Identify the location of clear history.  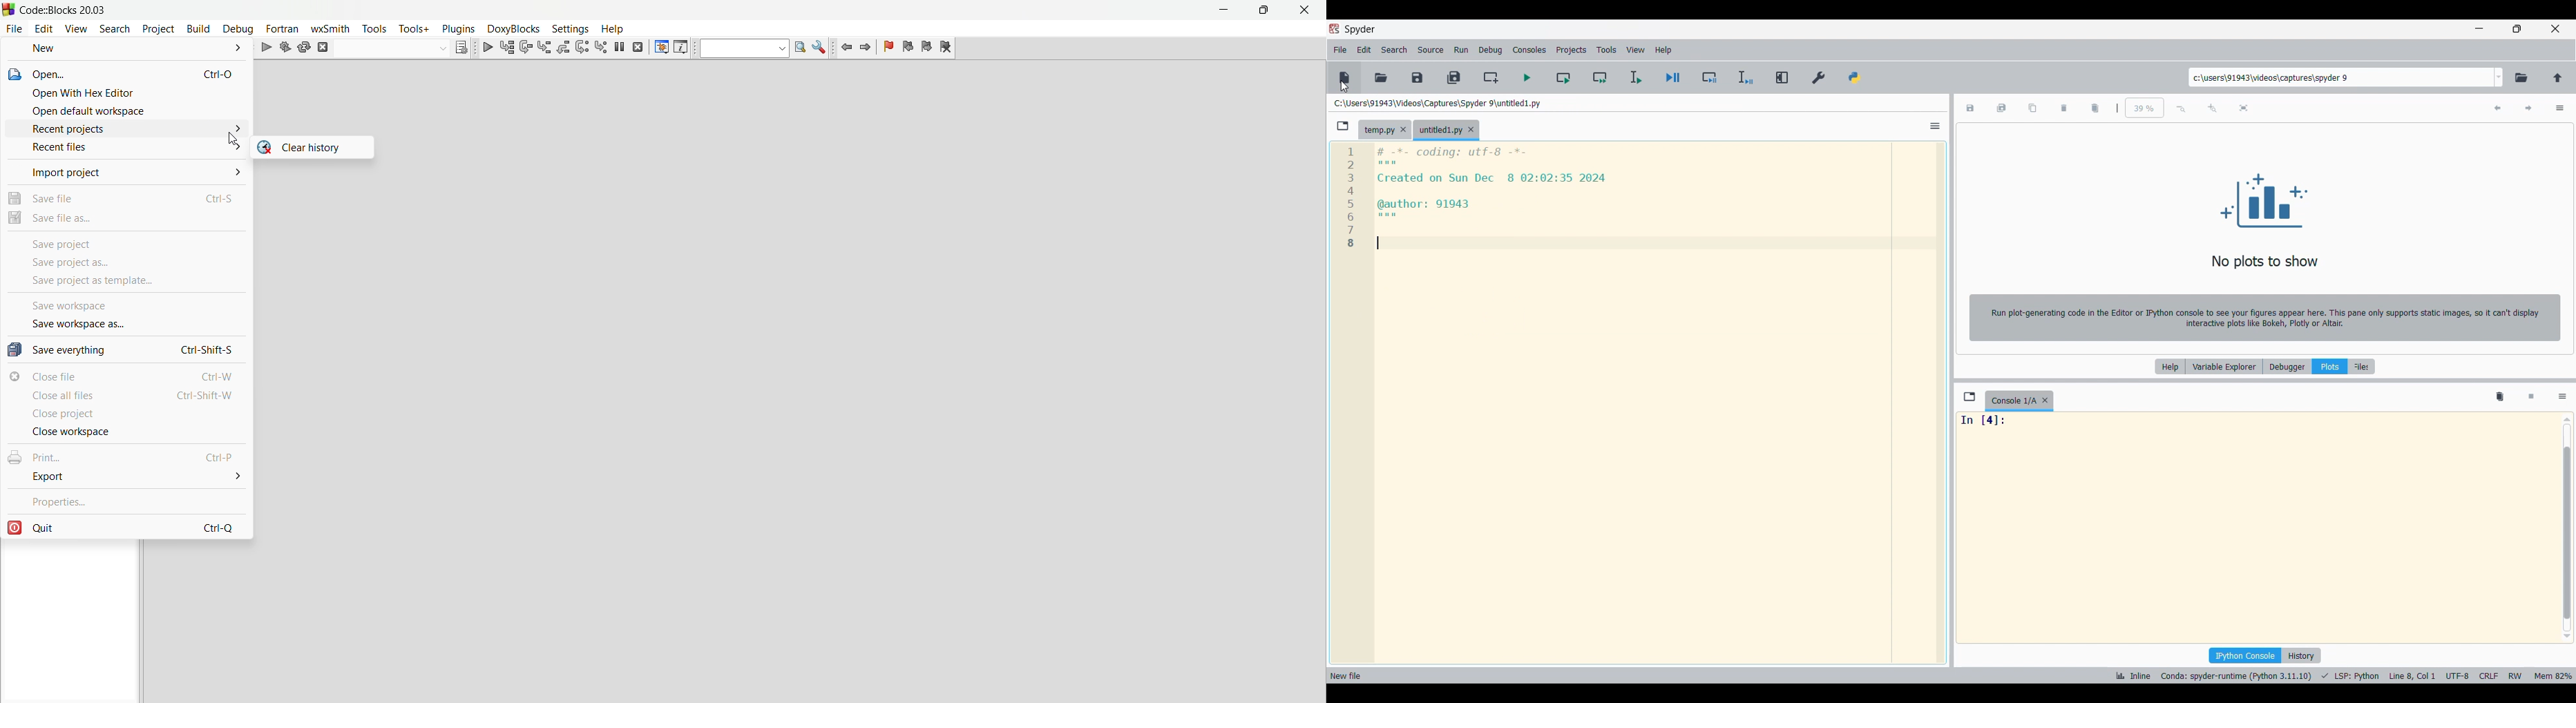
(316, 148).